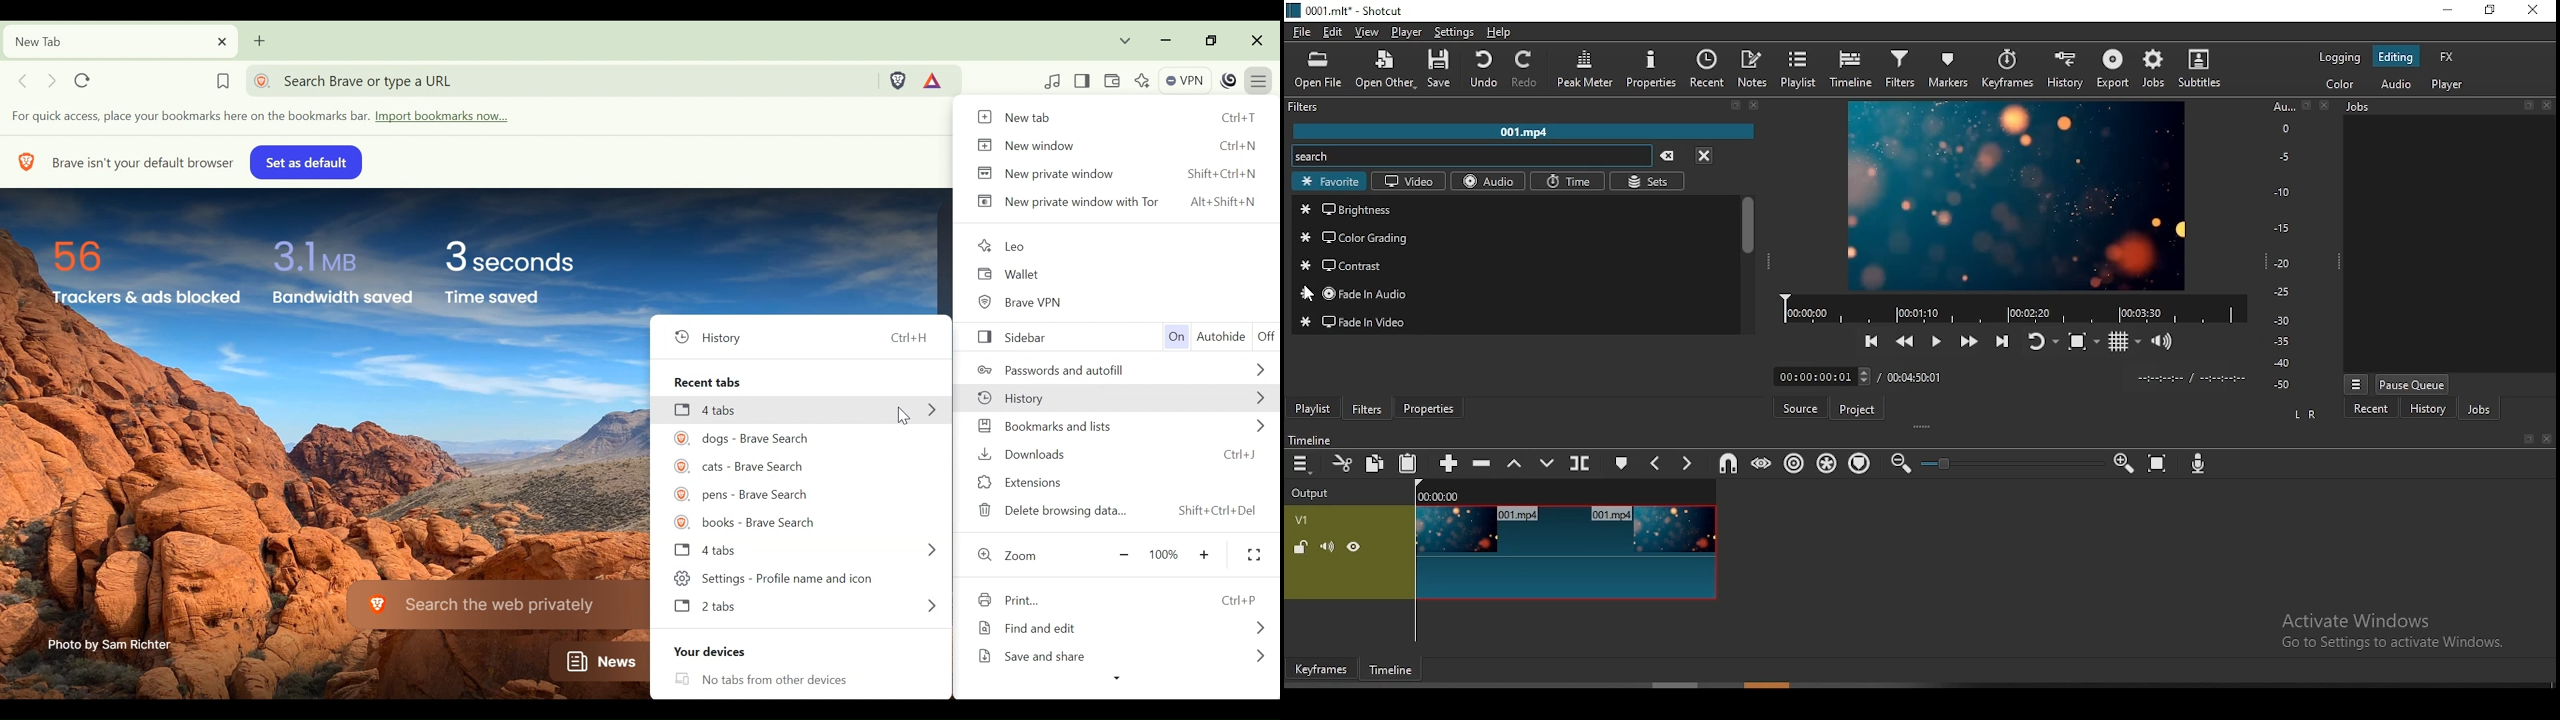 The image size is (2576, 728). I want to click on recent, so click(2373, 408).